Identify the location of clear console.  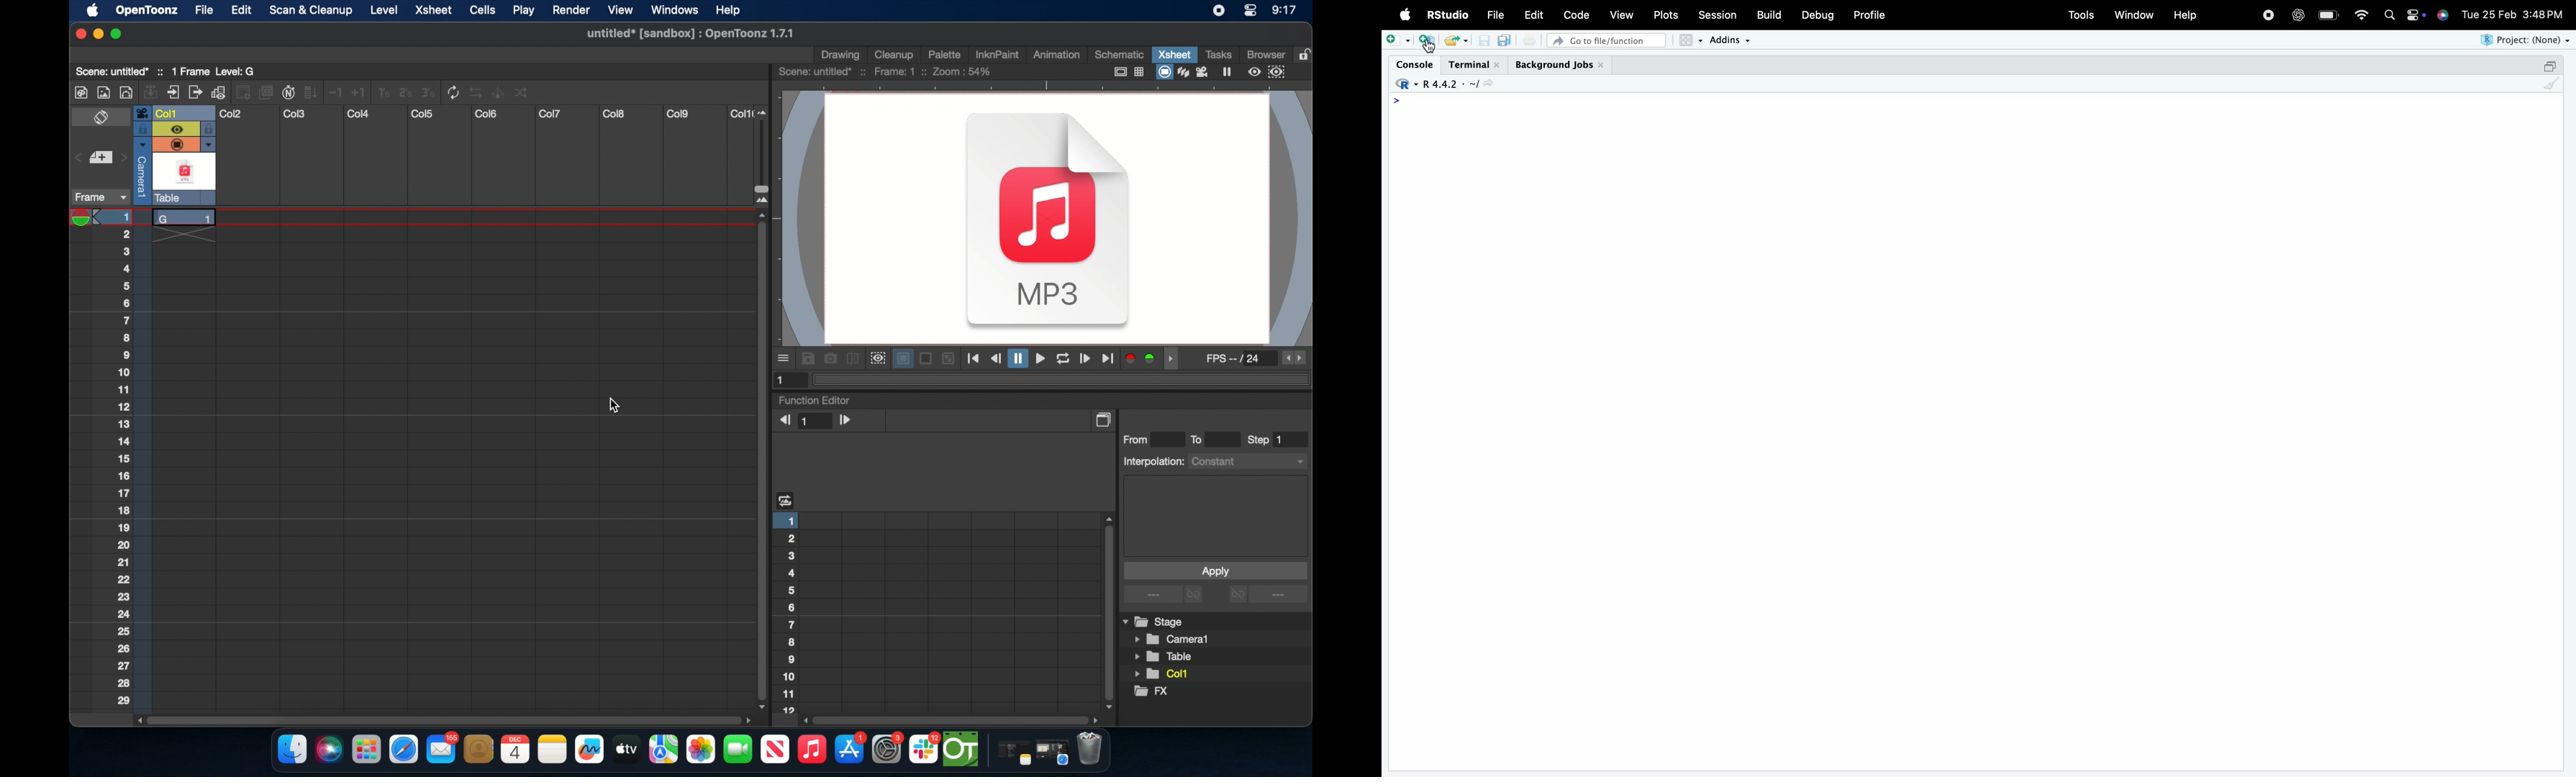
(2552, 83).